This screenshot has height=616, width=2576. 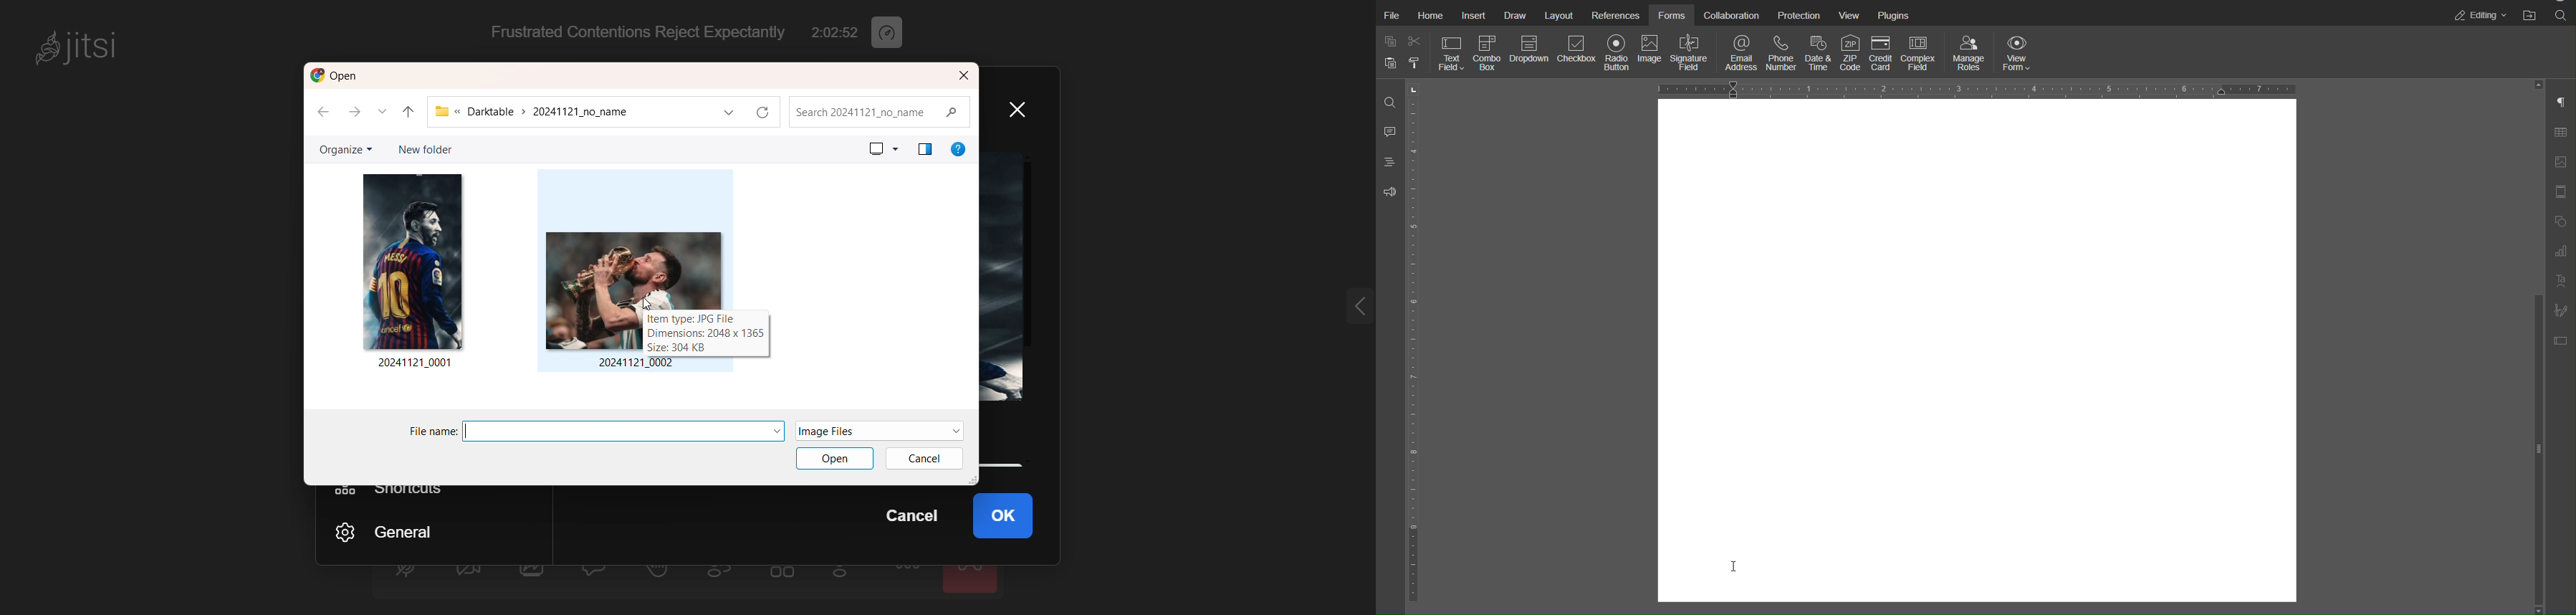 What do you see at coordinates (958, 148) in the screenshot?
I see `help` at bounding box center [958, 148].